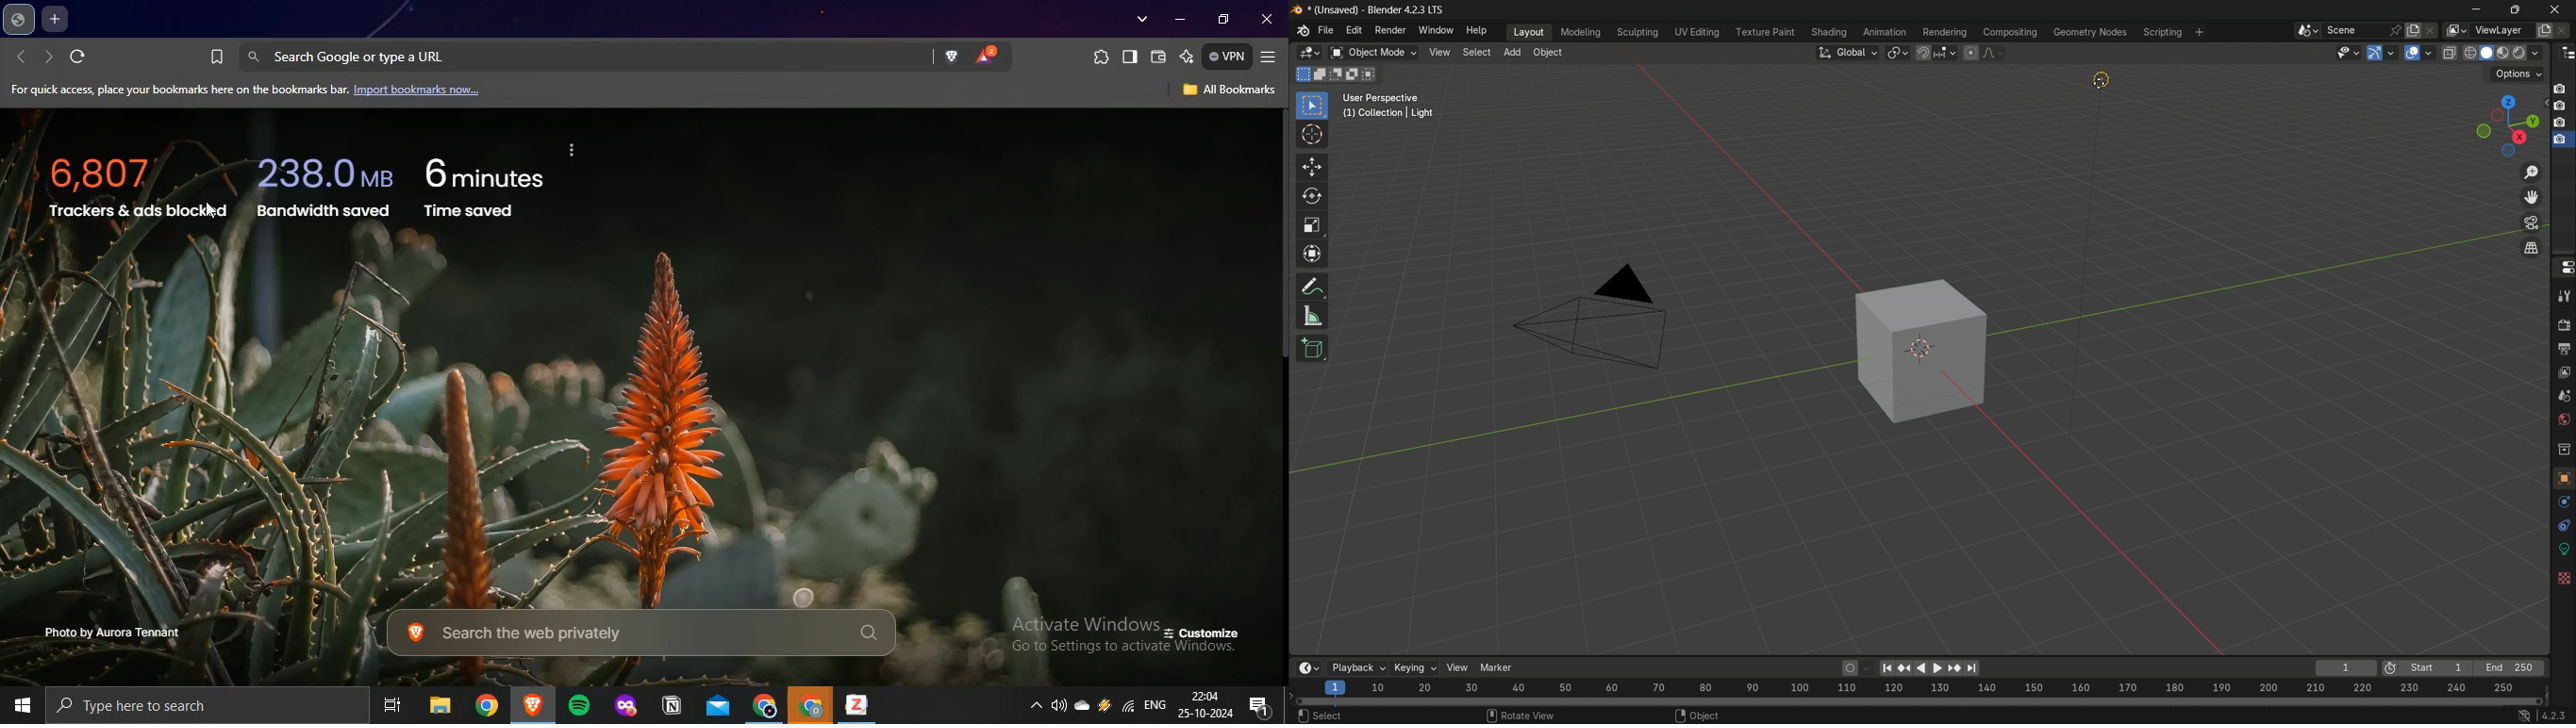 The height and width of the screenshot is (728, 2576). I want to click on backward, so click(23, 56).